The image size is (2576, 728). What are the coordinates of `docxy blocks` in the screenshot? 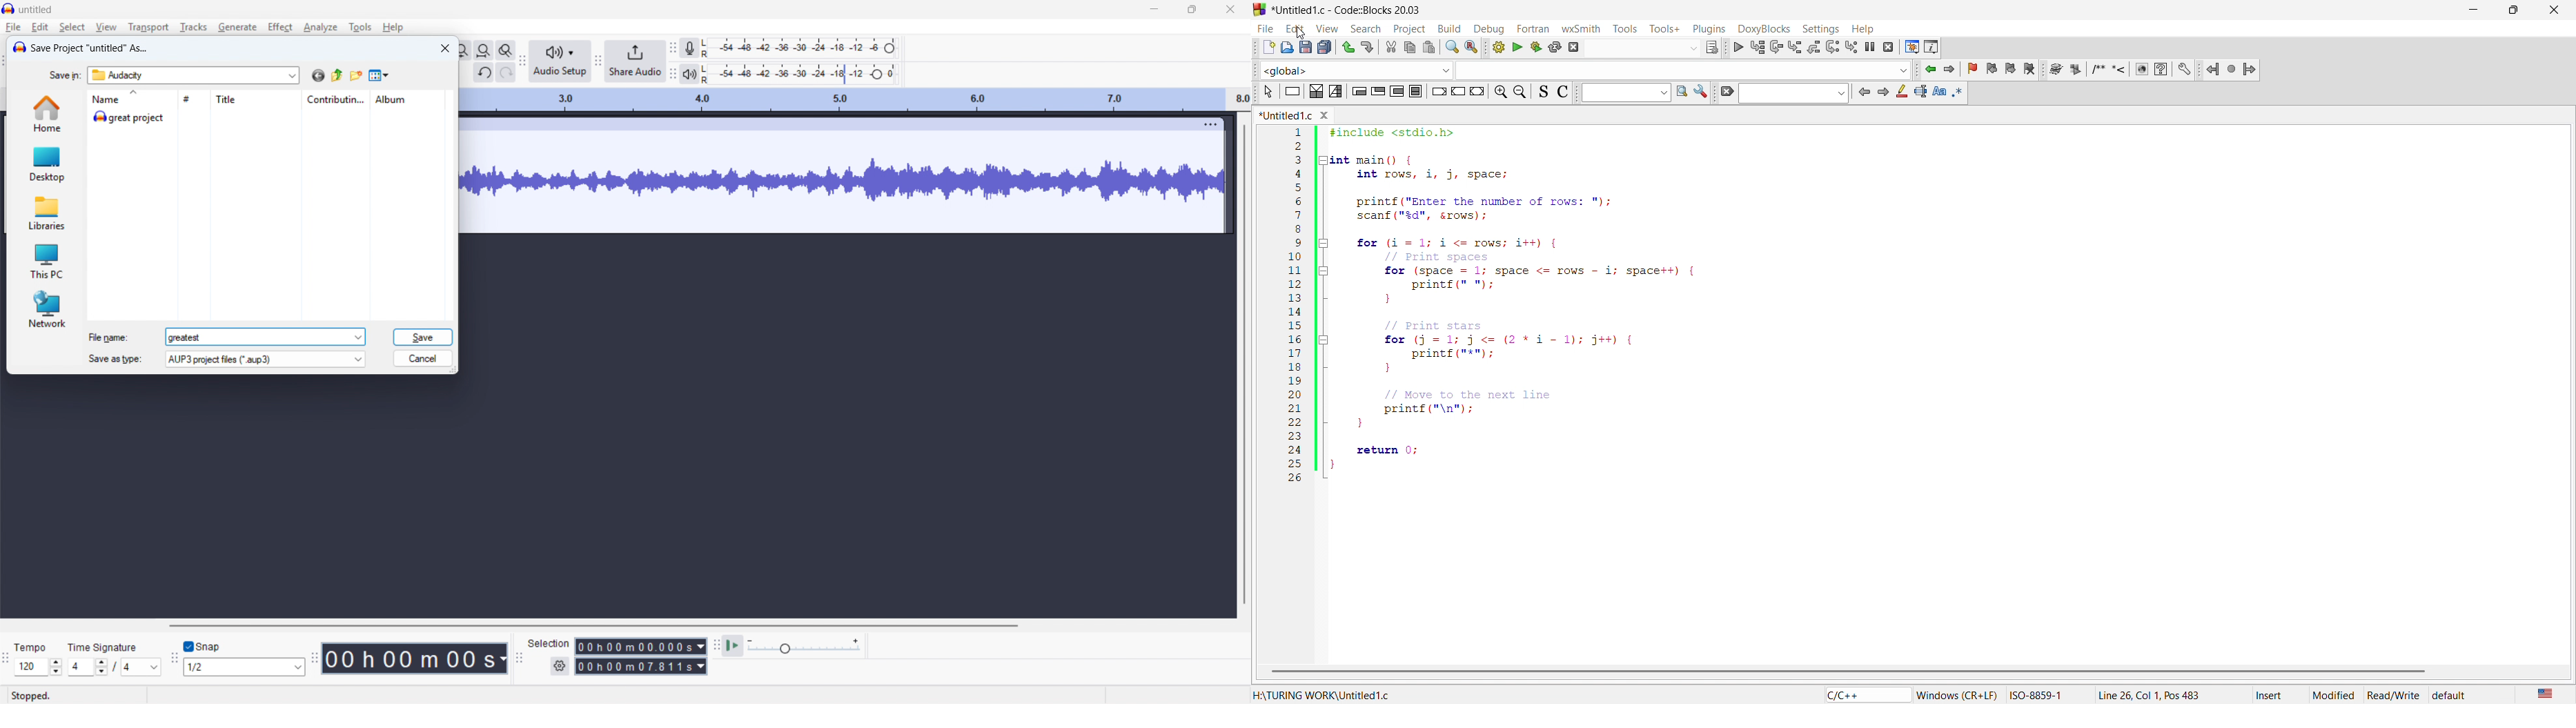 It's located at (2121, 72).